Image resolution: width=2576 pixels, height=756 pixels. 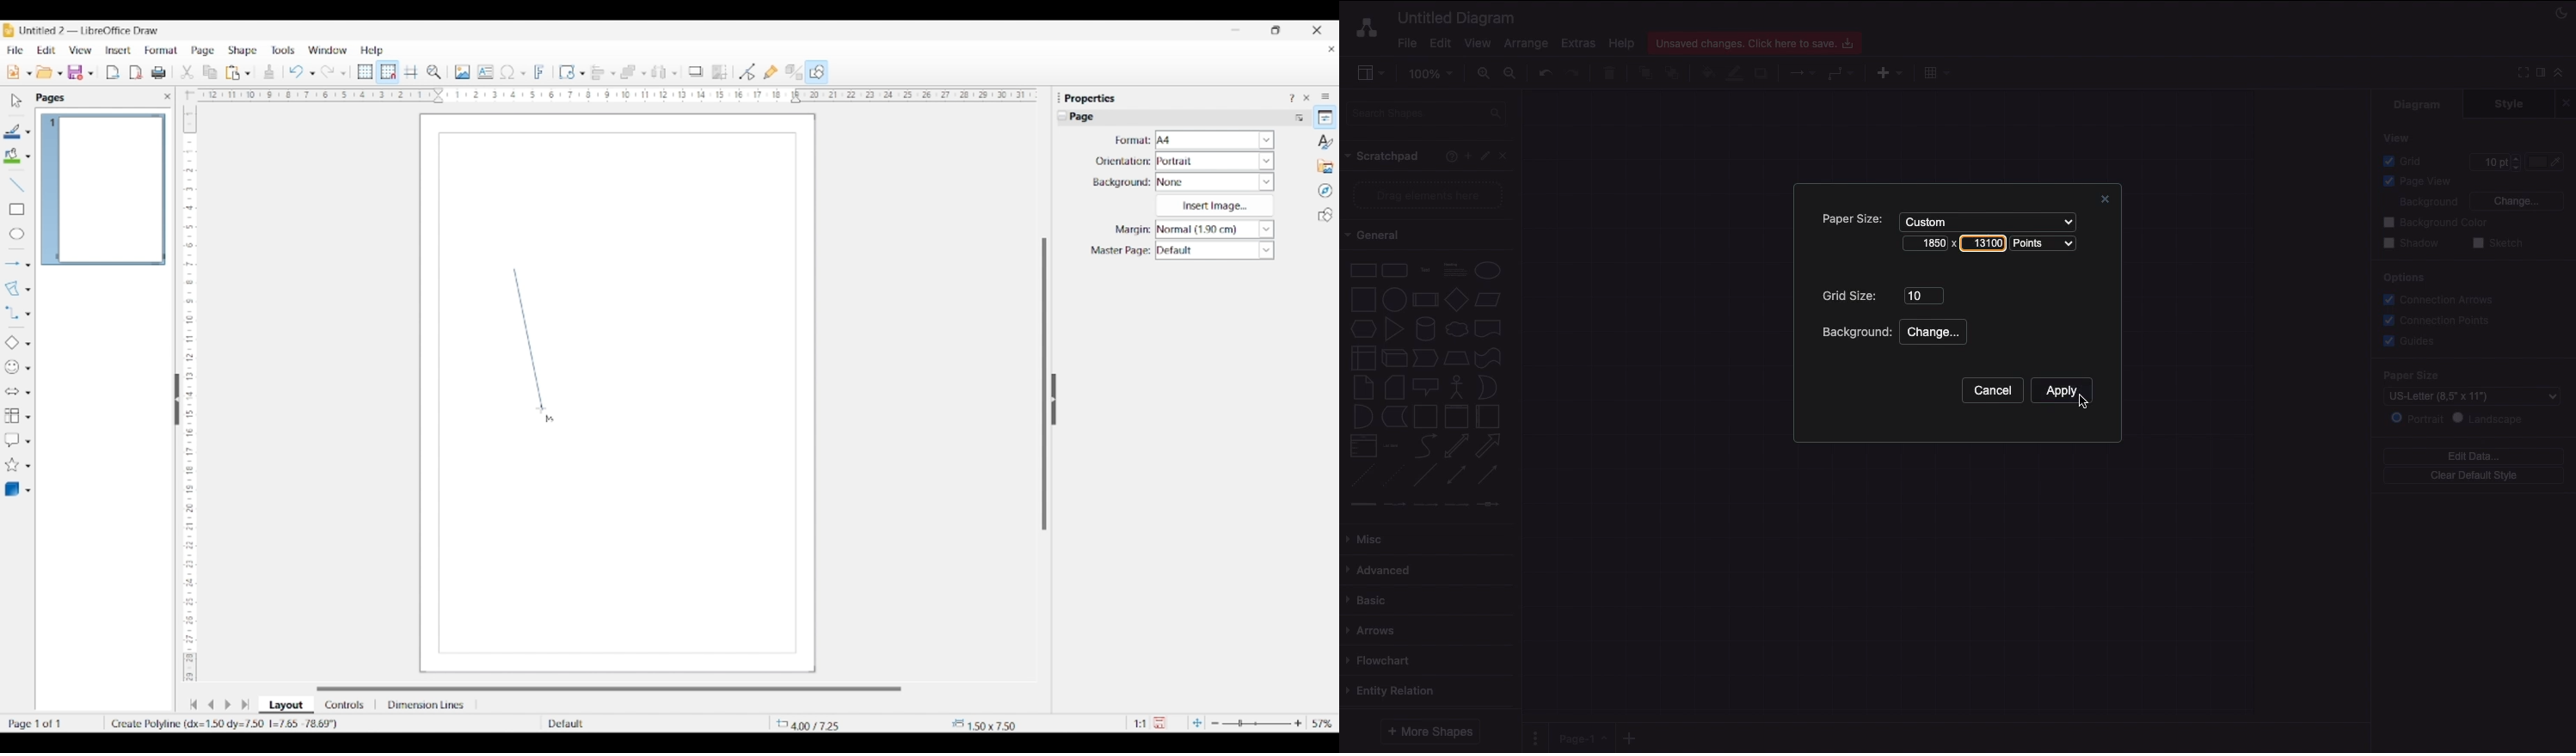 What do you see at coordinates (2499, 244) in the screenshot?
I see `Sketch ` at bounding box center [2499, 244].